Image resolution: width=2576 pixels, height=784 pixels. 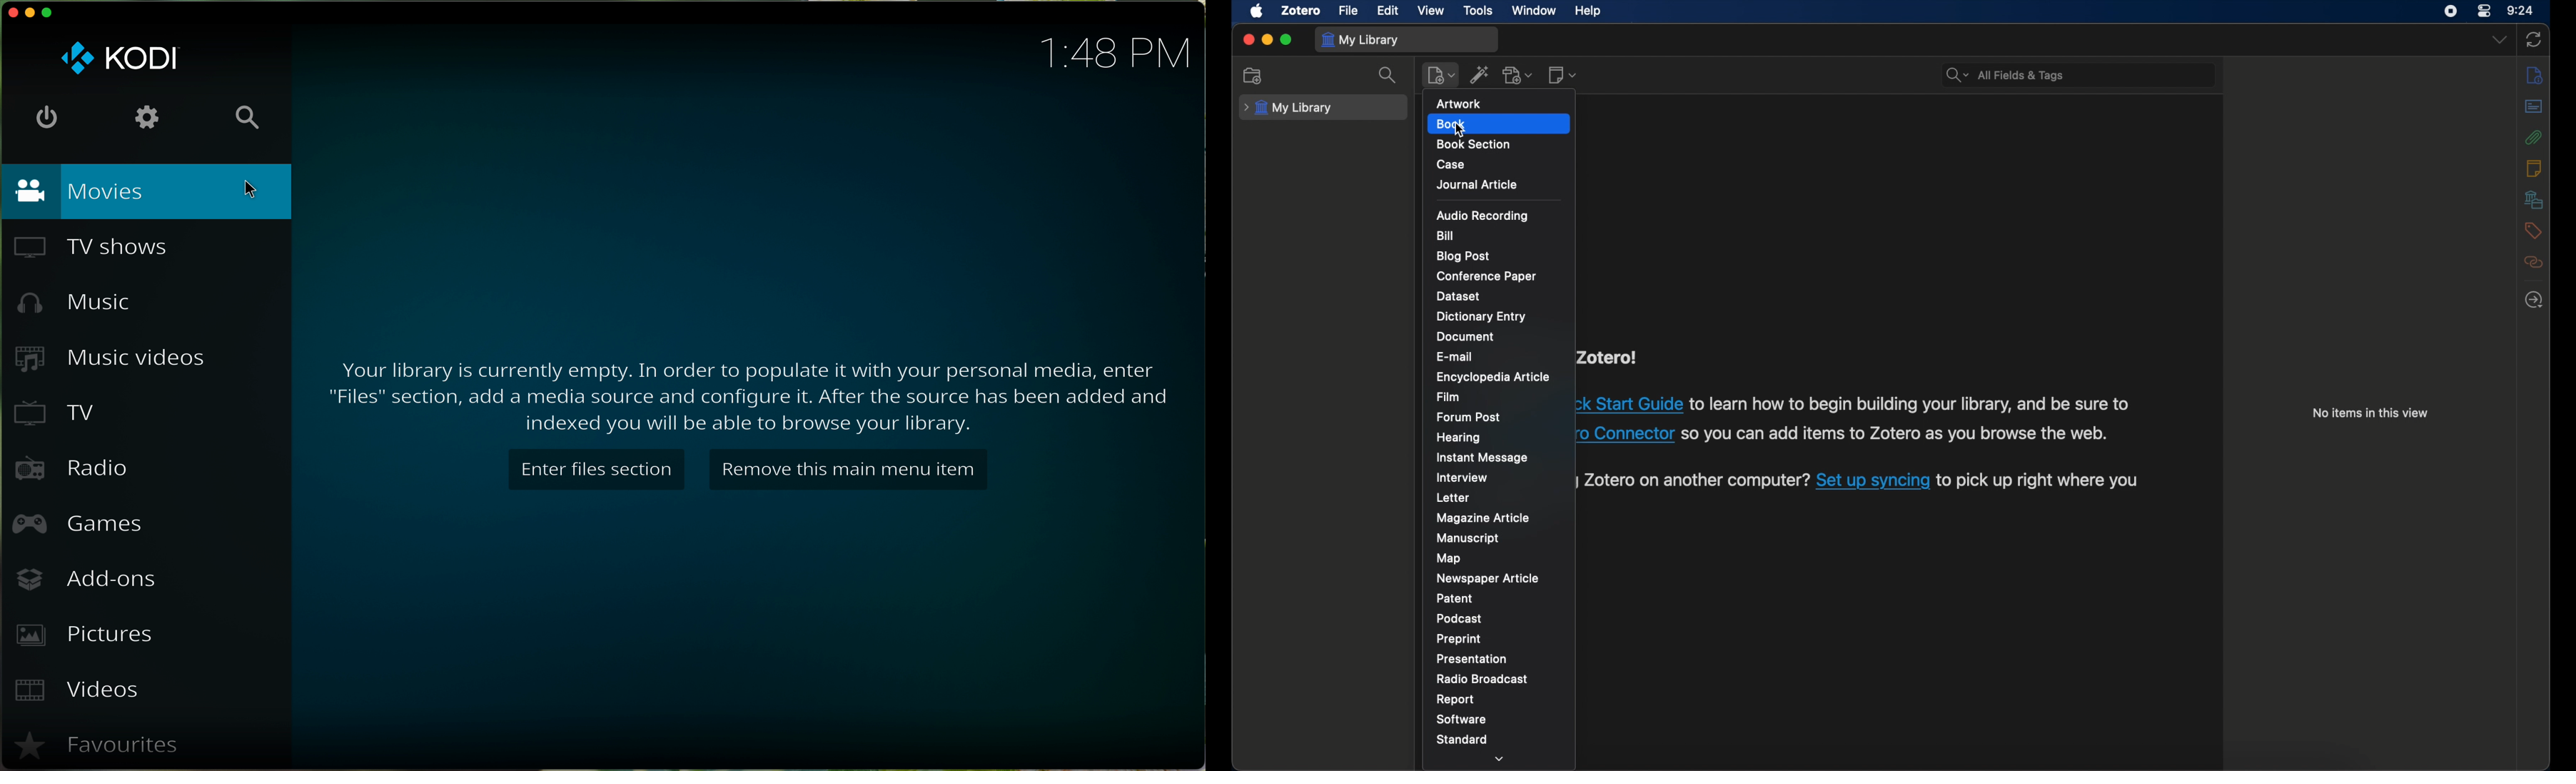 What do you see at coordinates (1488, 277) in the screenshot?
I see `conference paper` at bounding box center [1488, 277].